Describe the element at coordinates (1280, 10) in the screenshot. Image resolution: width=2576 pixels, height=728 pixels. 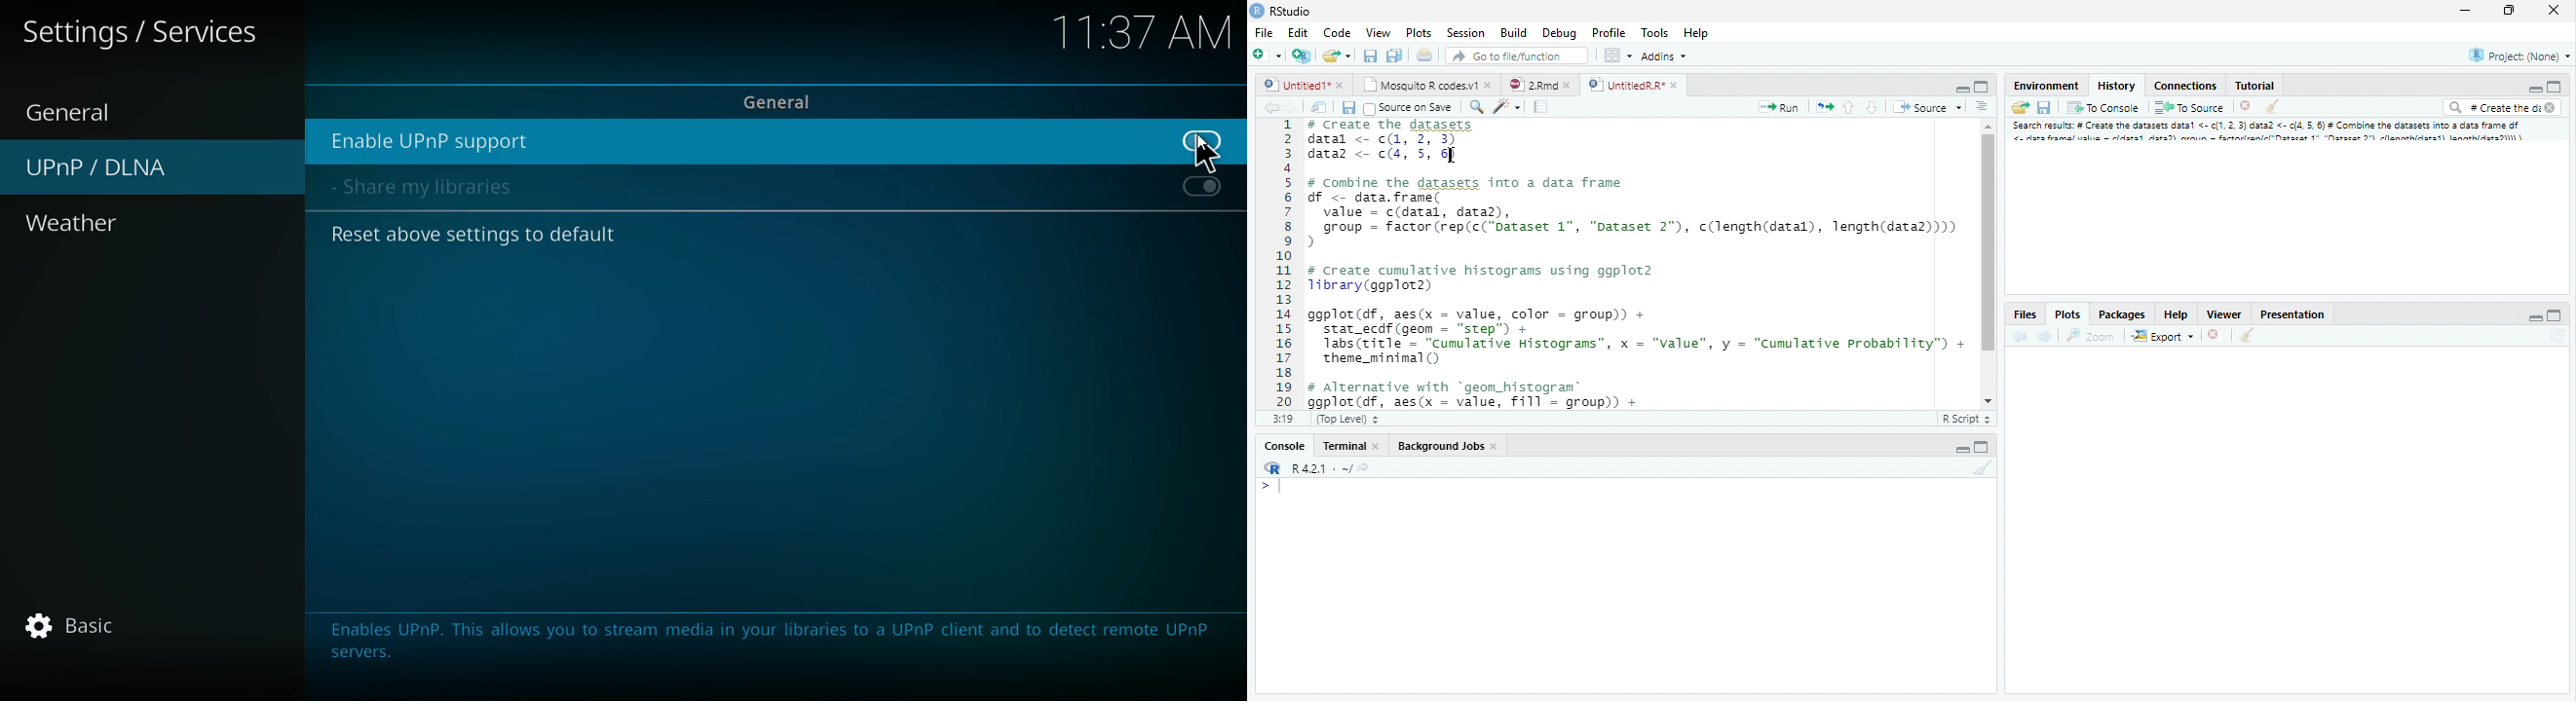
I see `Rstudio` at that location.